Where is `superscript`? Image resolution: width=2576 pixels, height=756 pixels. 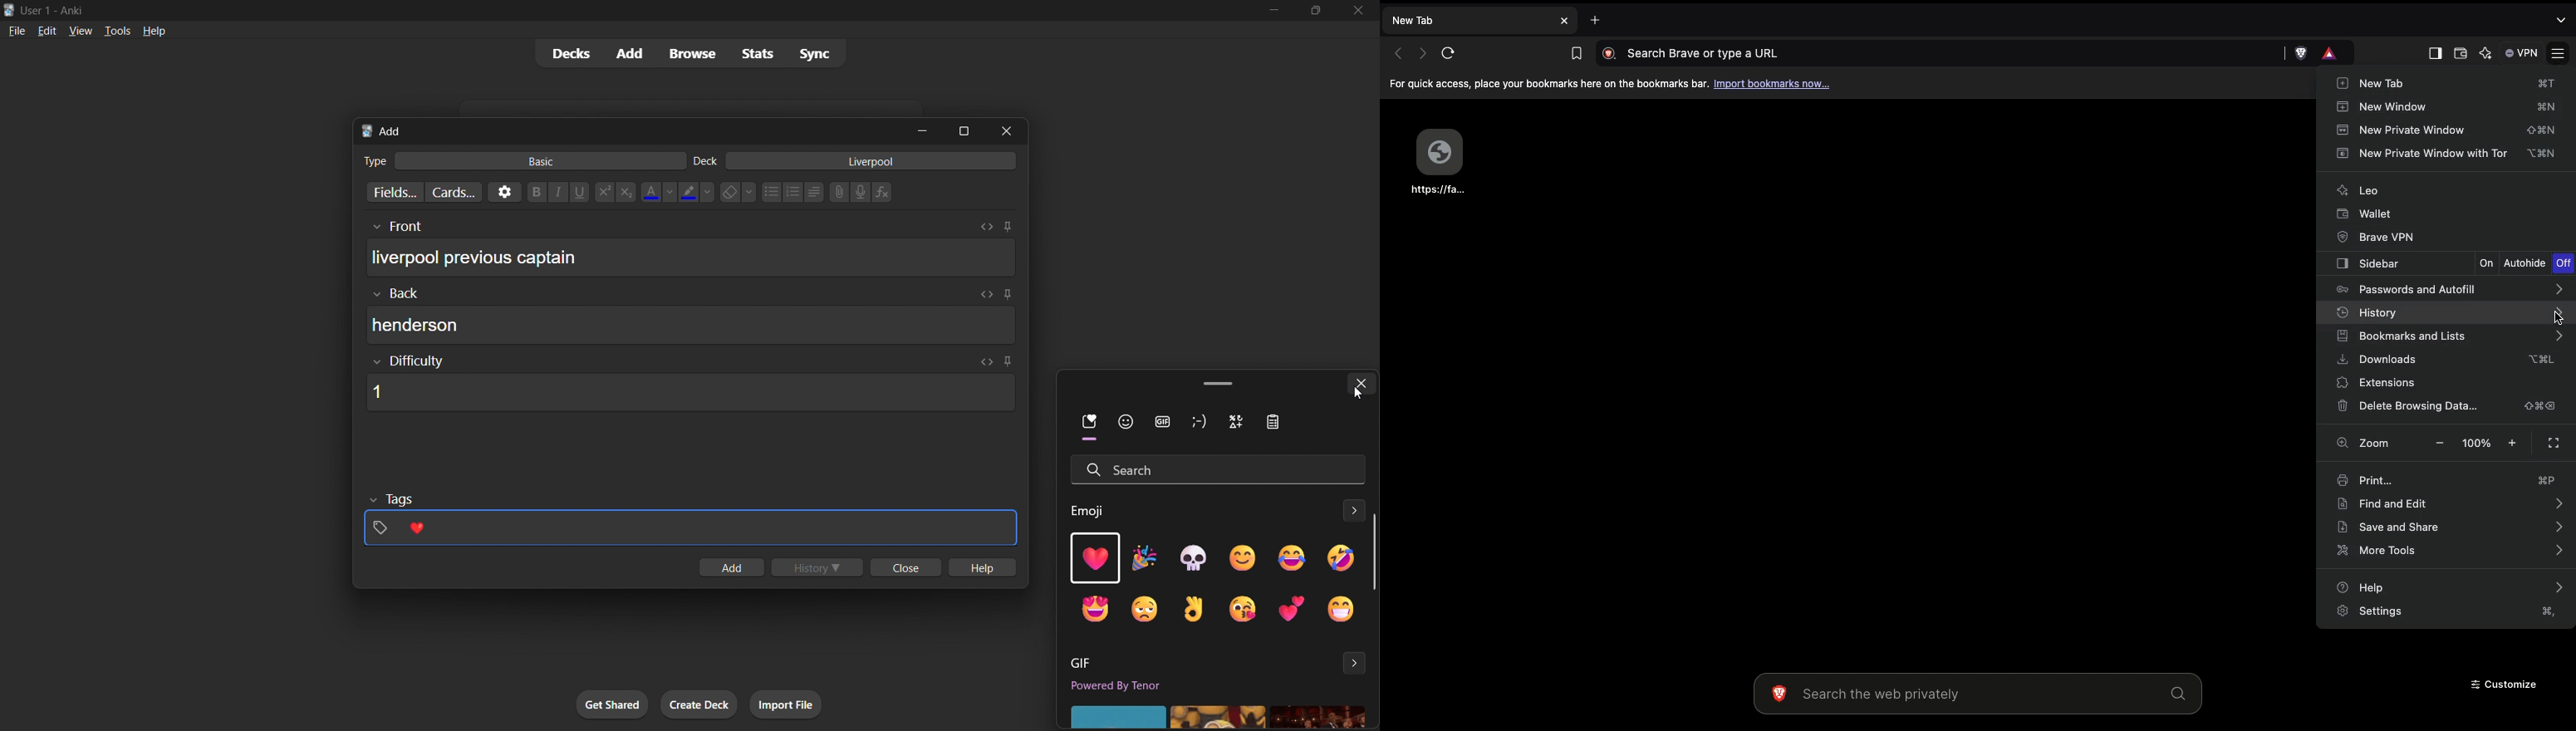 superscript is located at coordinates (603, 193).